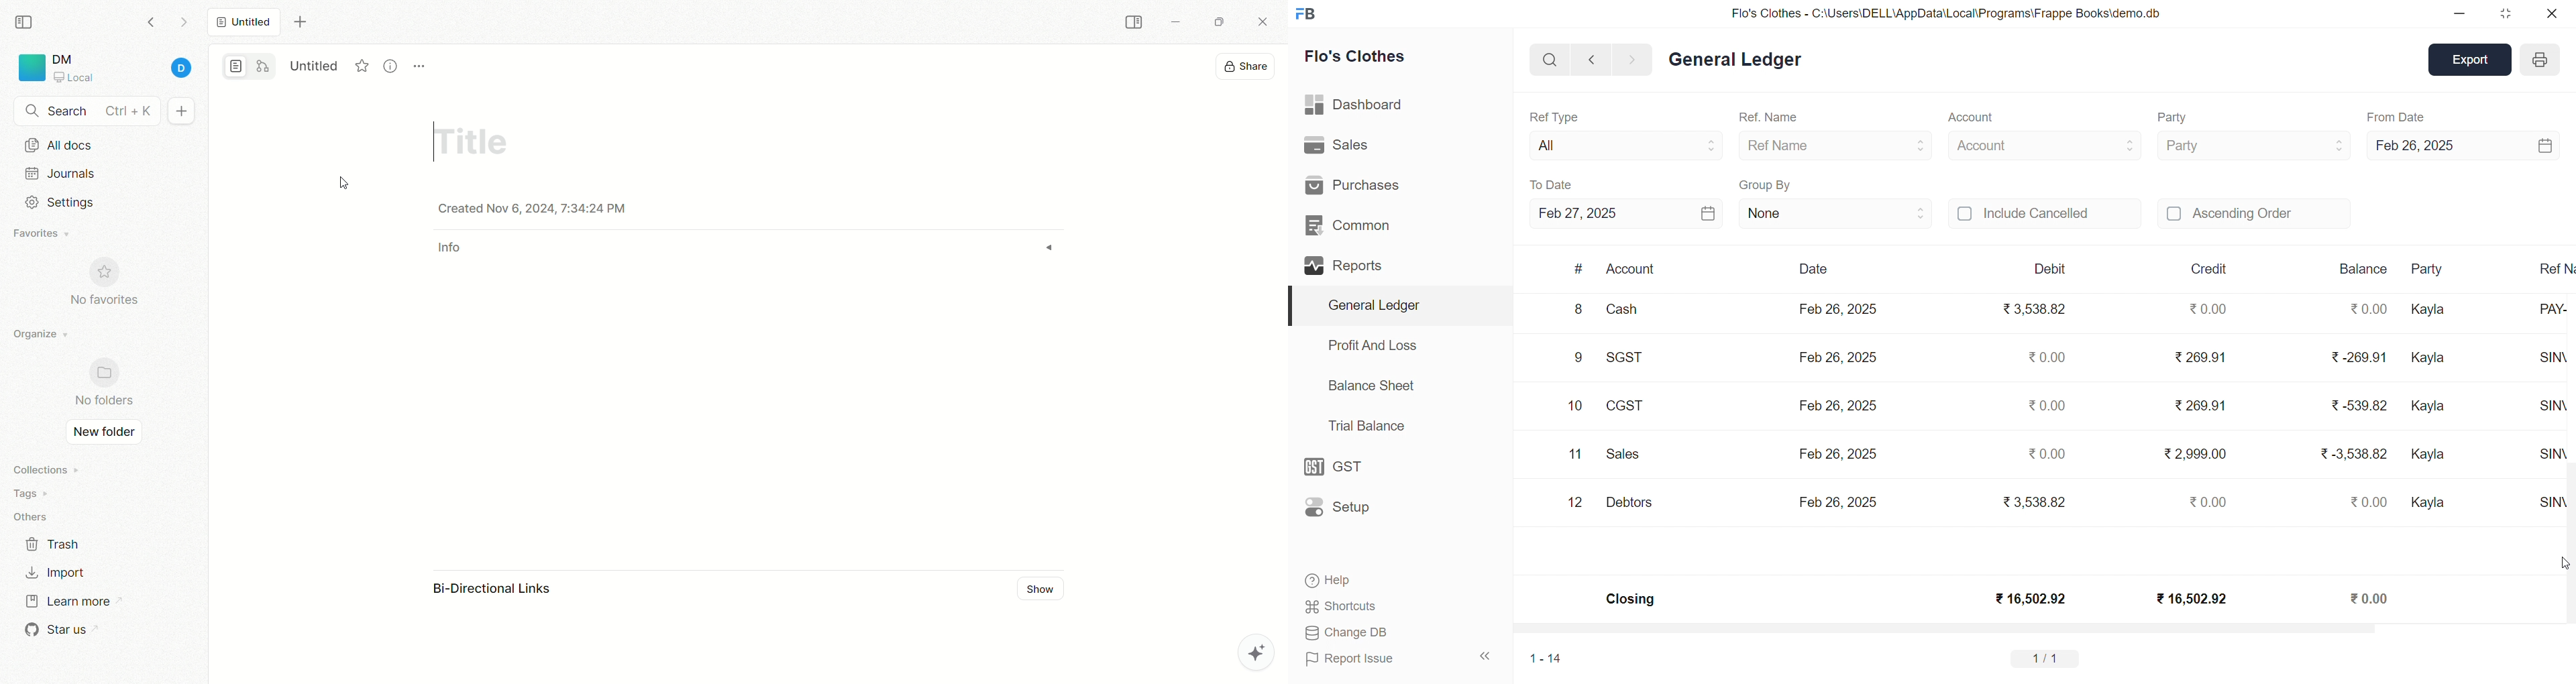 Image resolution: width=2576 pixels, height=700 pixels. Describe the element at coordinates (44, 235) in the screenshot. I see `favorites` at that location.